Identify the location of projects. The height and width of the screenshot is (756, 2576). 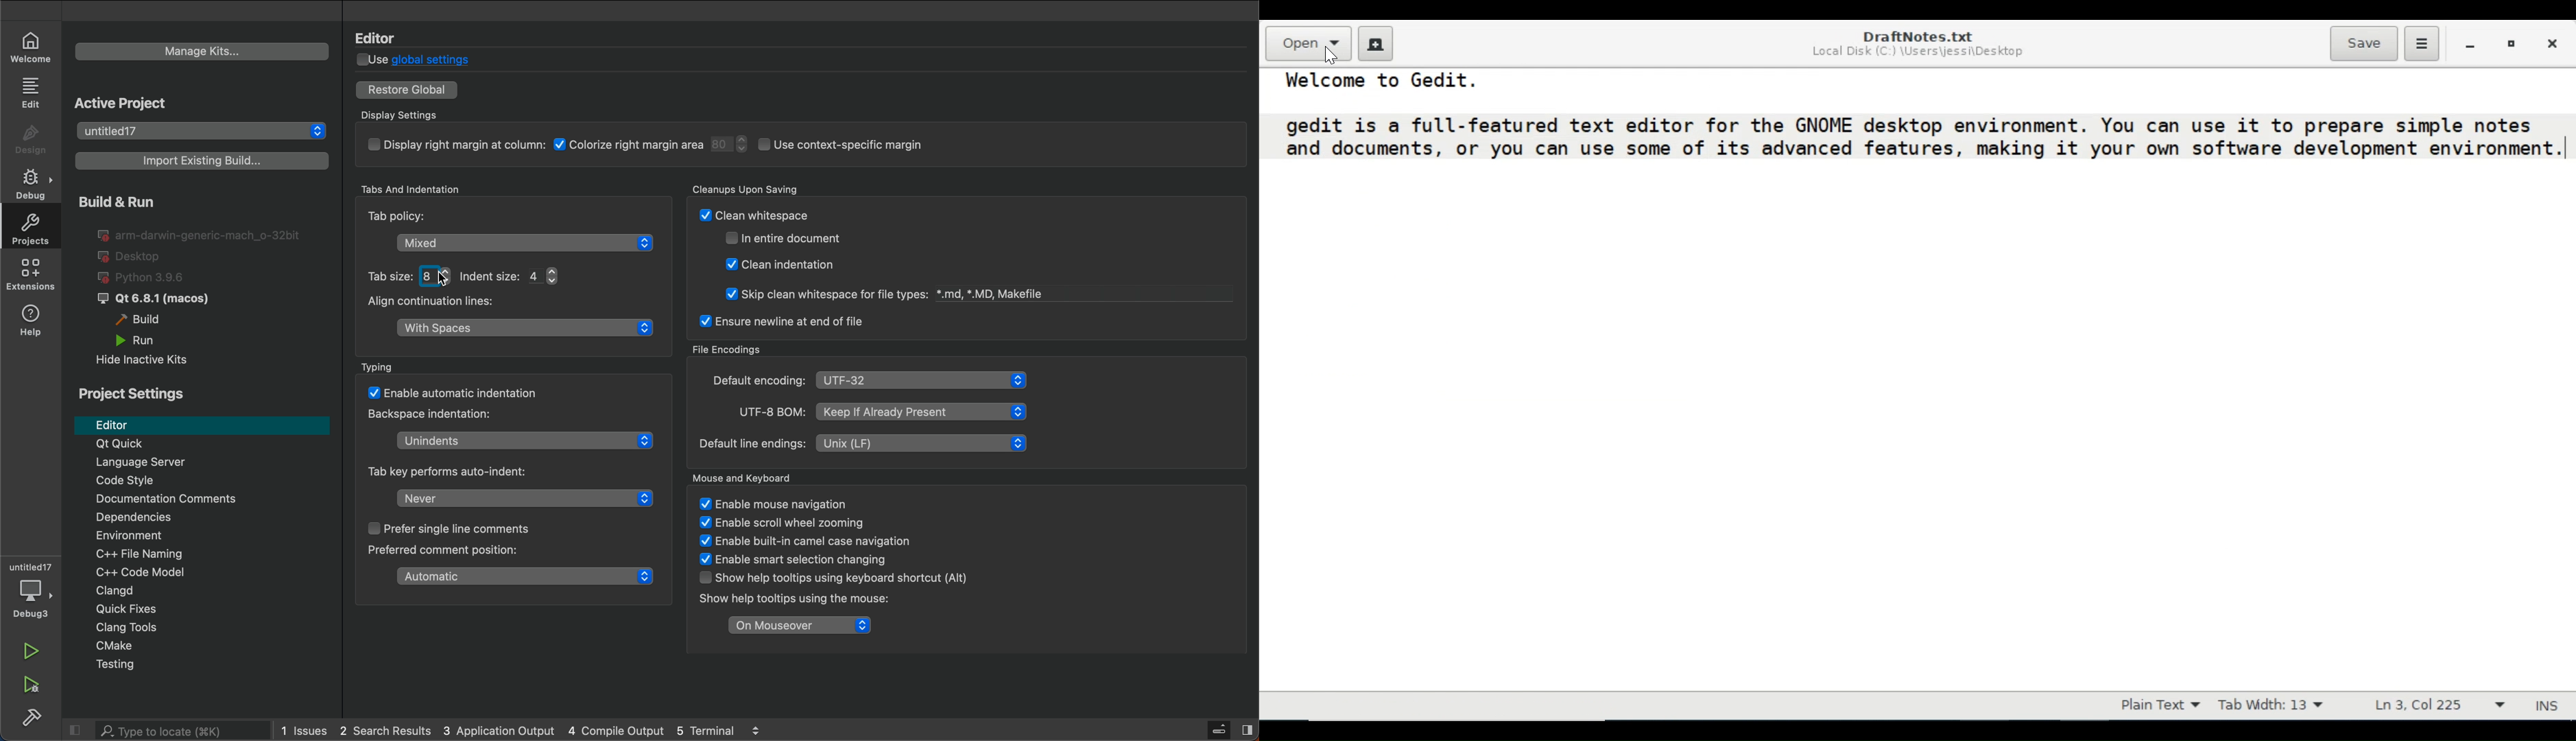
(28, 227).